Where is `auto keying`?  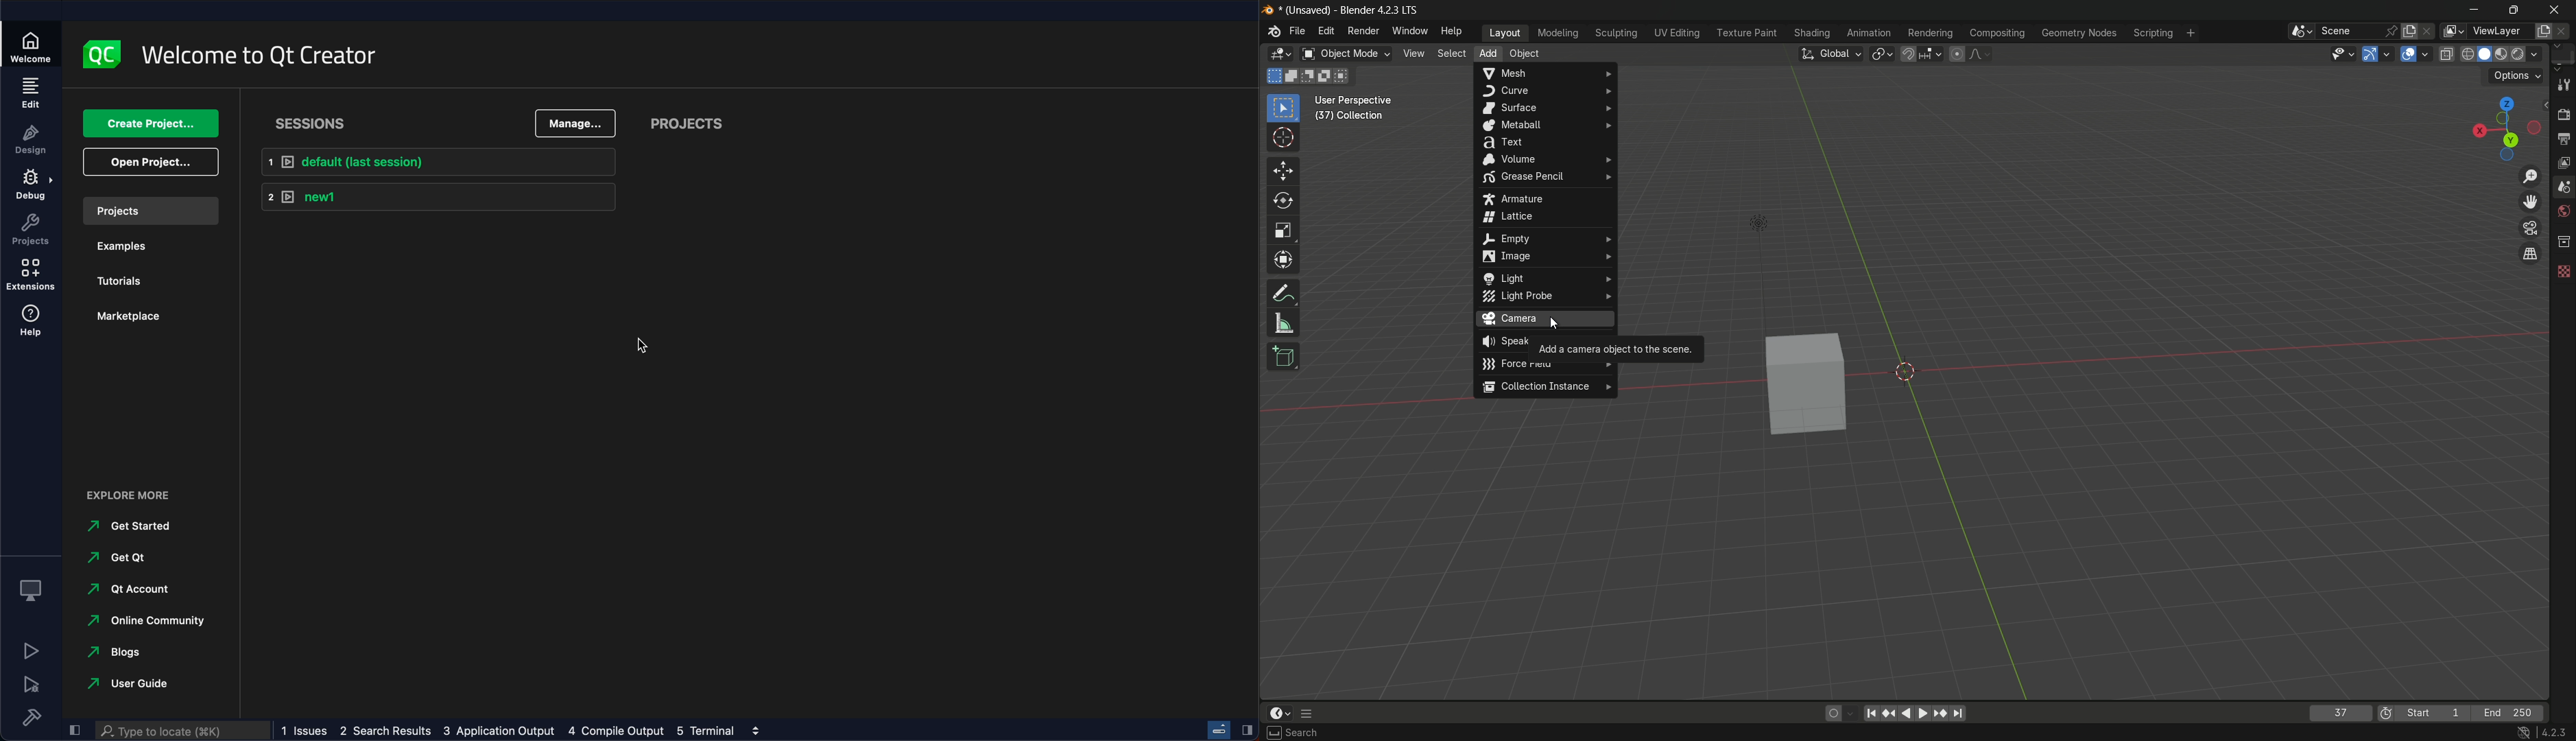
auto keying is located at coordinates (1833, 713).